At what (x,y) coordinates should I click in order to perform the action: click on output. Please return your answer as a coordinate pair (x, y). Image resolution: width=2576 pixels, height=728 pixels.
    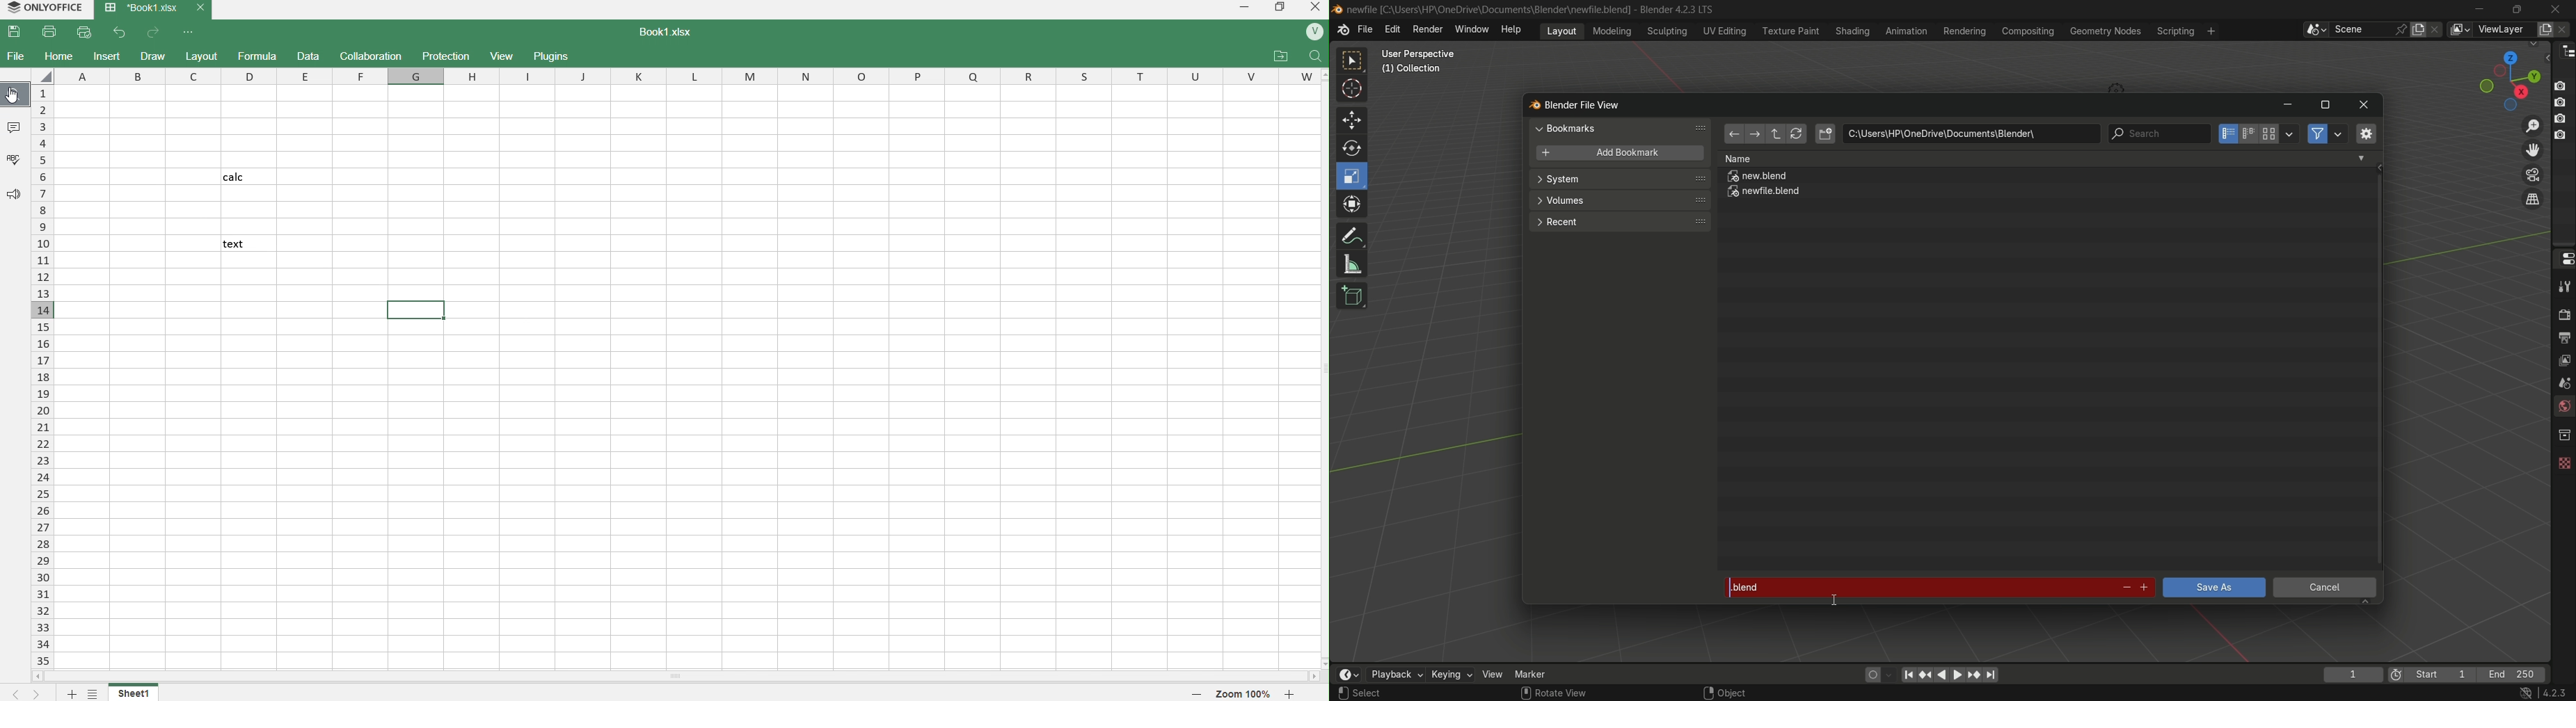
    Looking at the image, I should click on (2564, 337).